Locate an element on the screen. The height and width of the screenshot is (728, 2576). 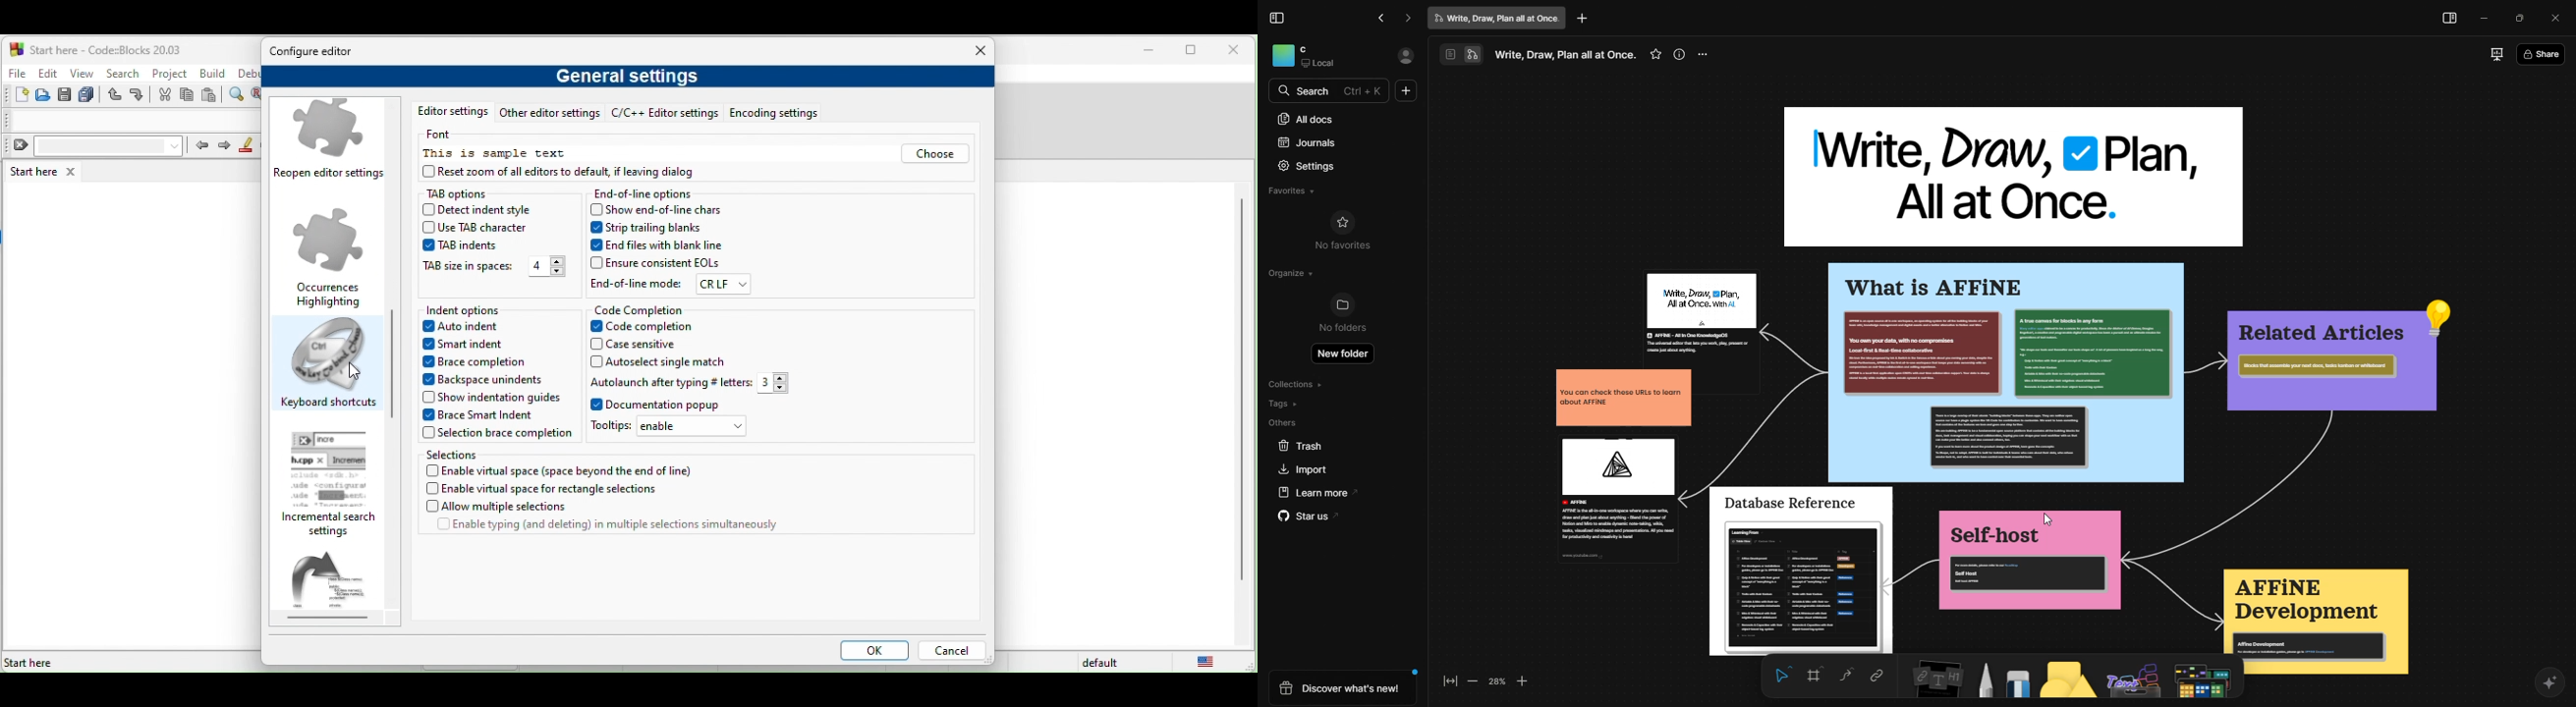
auto indent is located at coordinates (468, 328).